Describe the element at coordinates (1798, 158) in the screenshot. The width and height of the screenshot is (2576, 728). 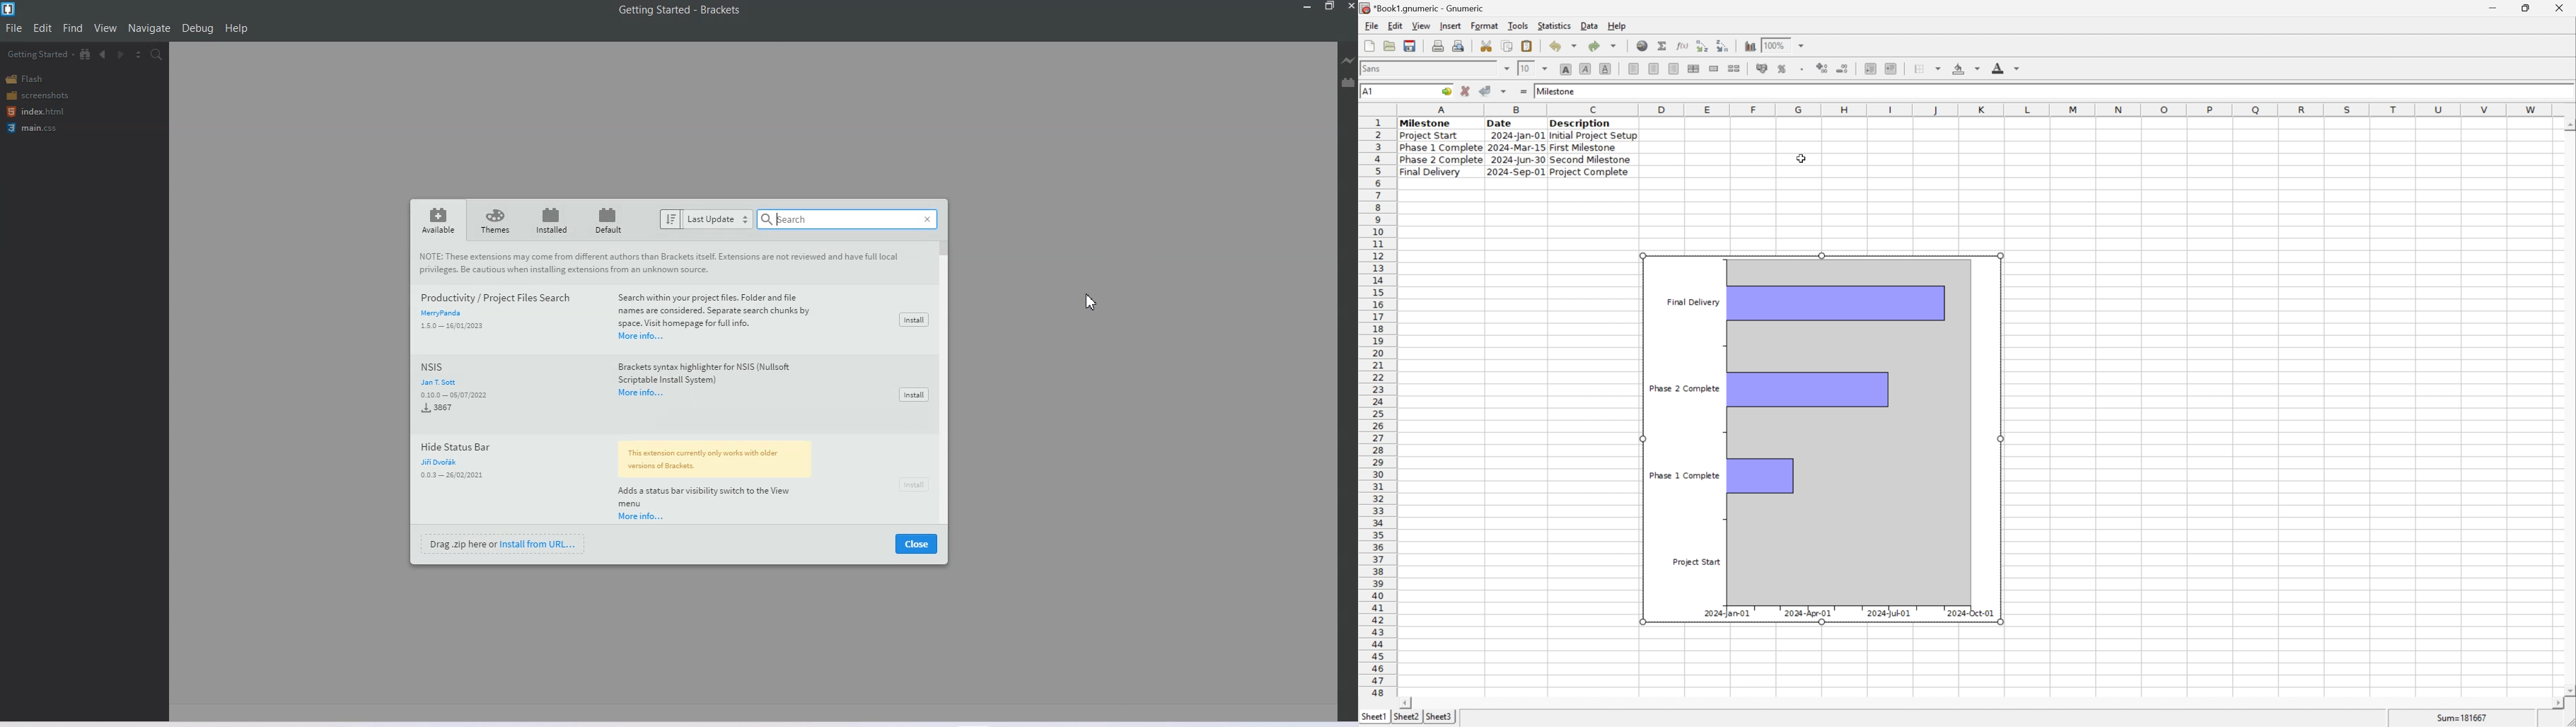
I see `Cursor` at that location.